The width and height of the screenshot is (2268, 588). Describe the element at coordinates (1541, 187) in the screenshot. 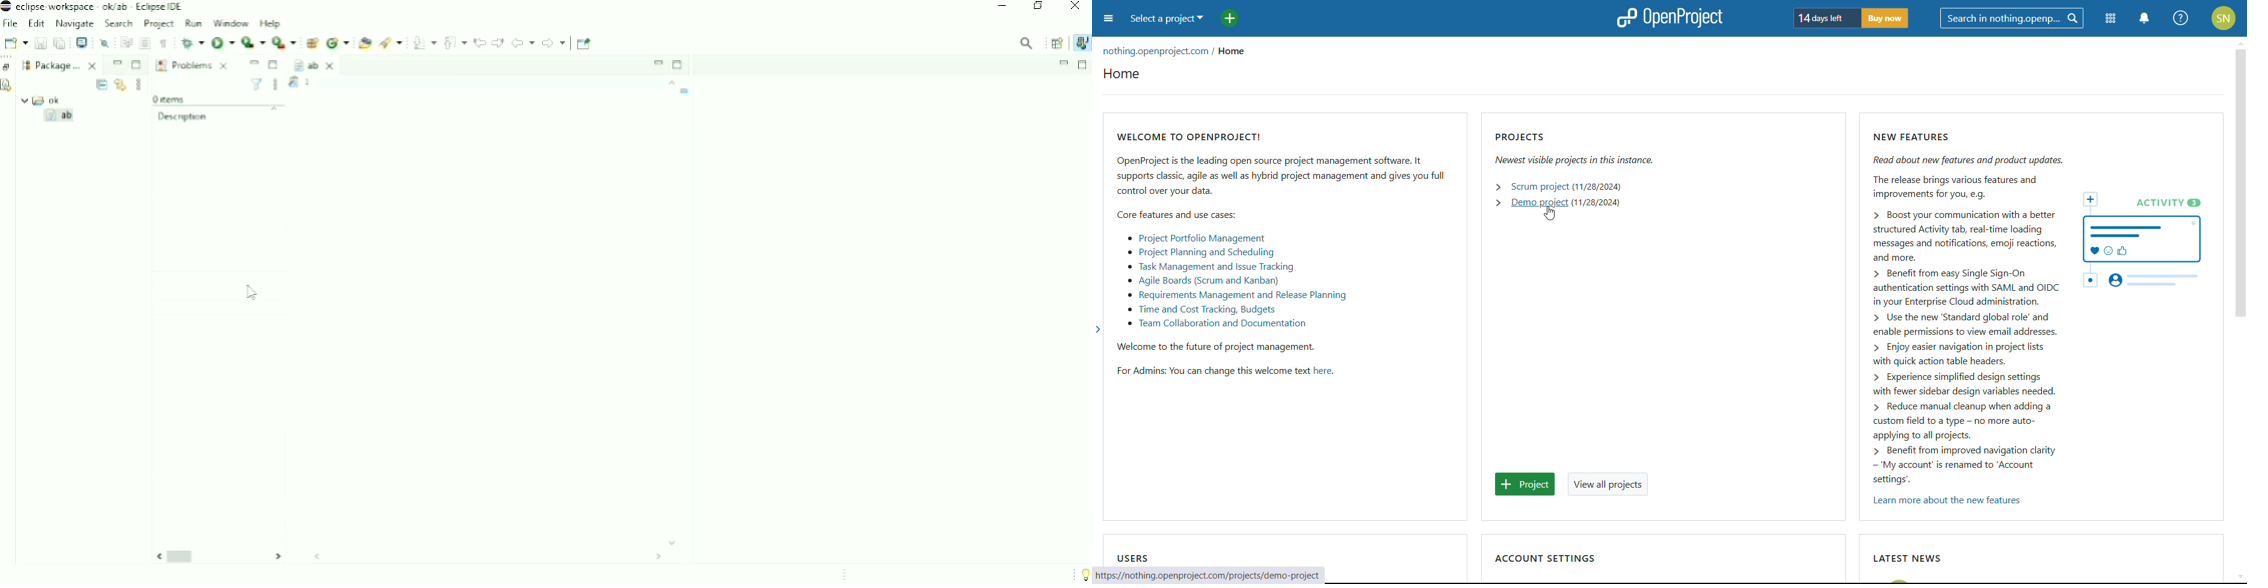

I see `open scrum project` at that location.